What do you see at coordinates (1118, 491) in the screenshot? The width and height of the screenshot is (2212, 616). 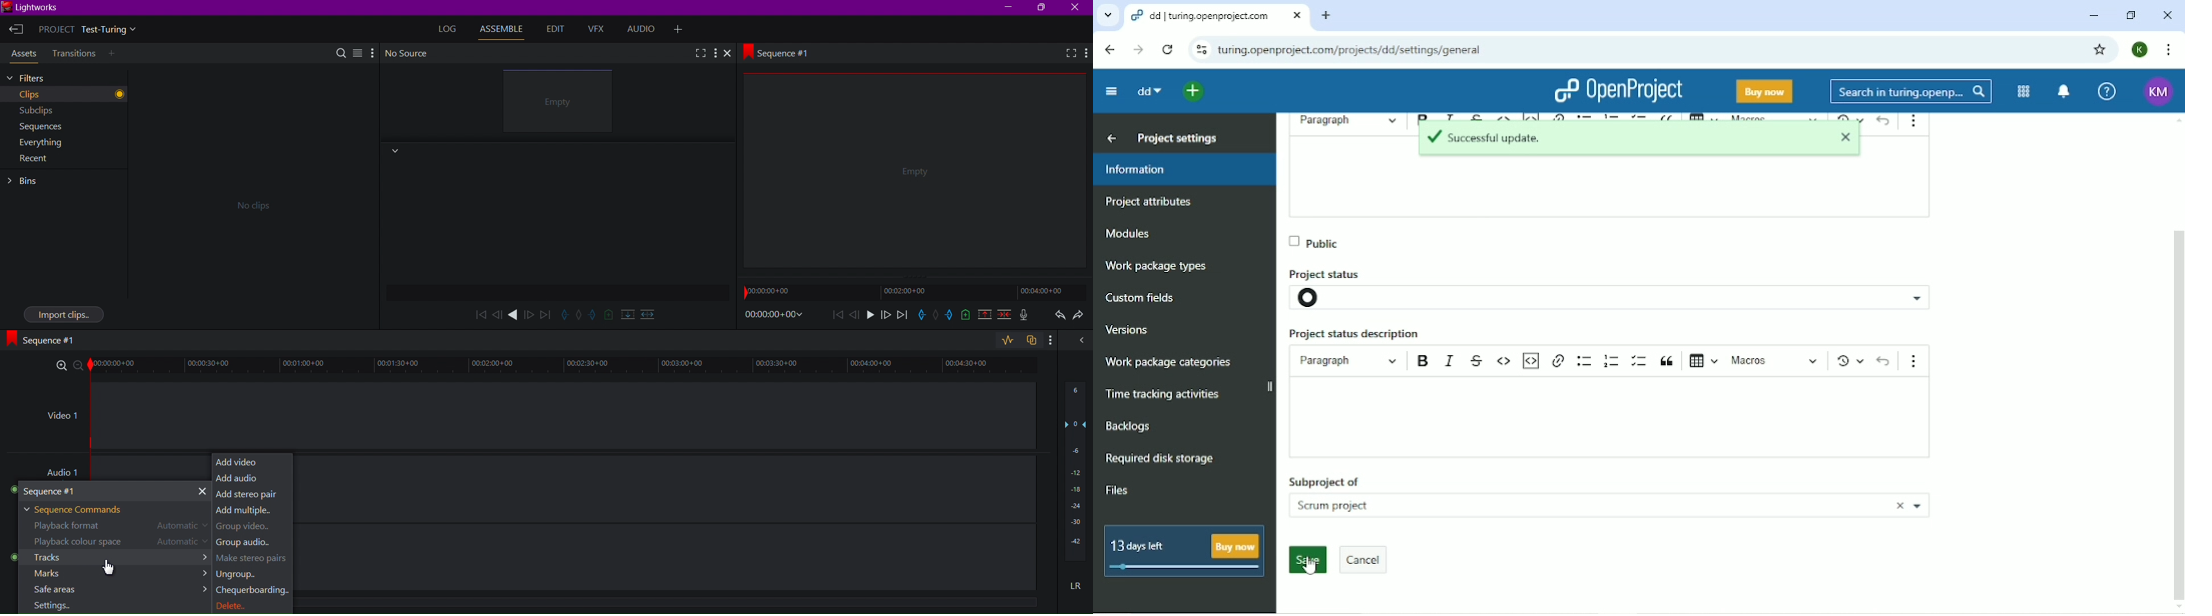 I see `Files` at bounding box center [1118, 491].